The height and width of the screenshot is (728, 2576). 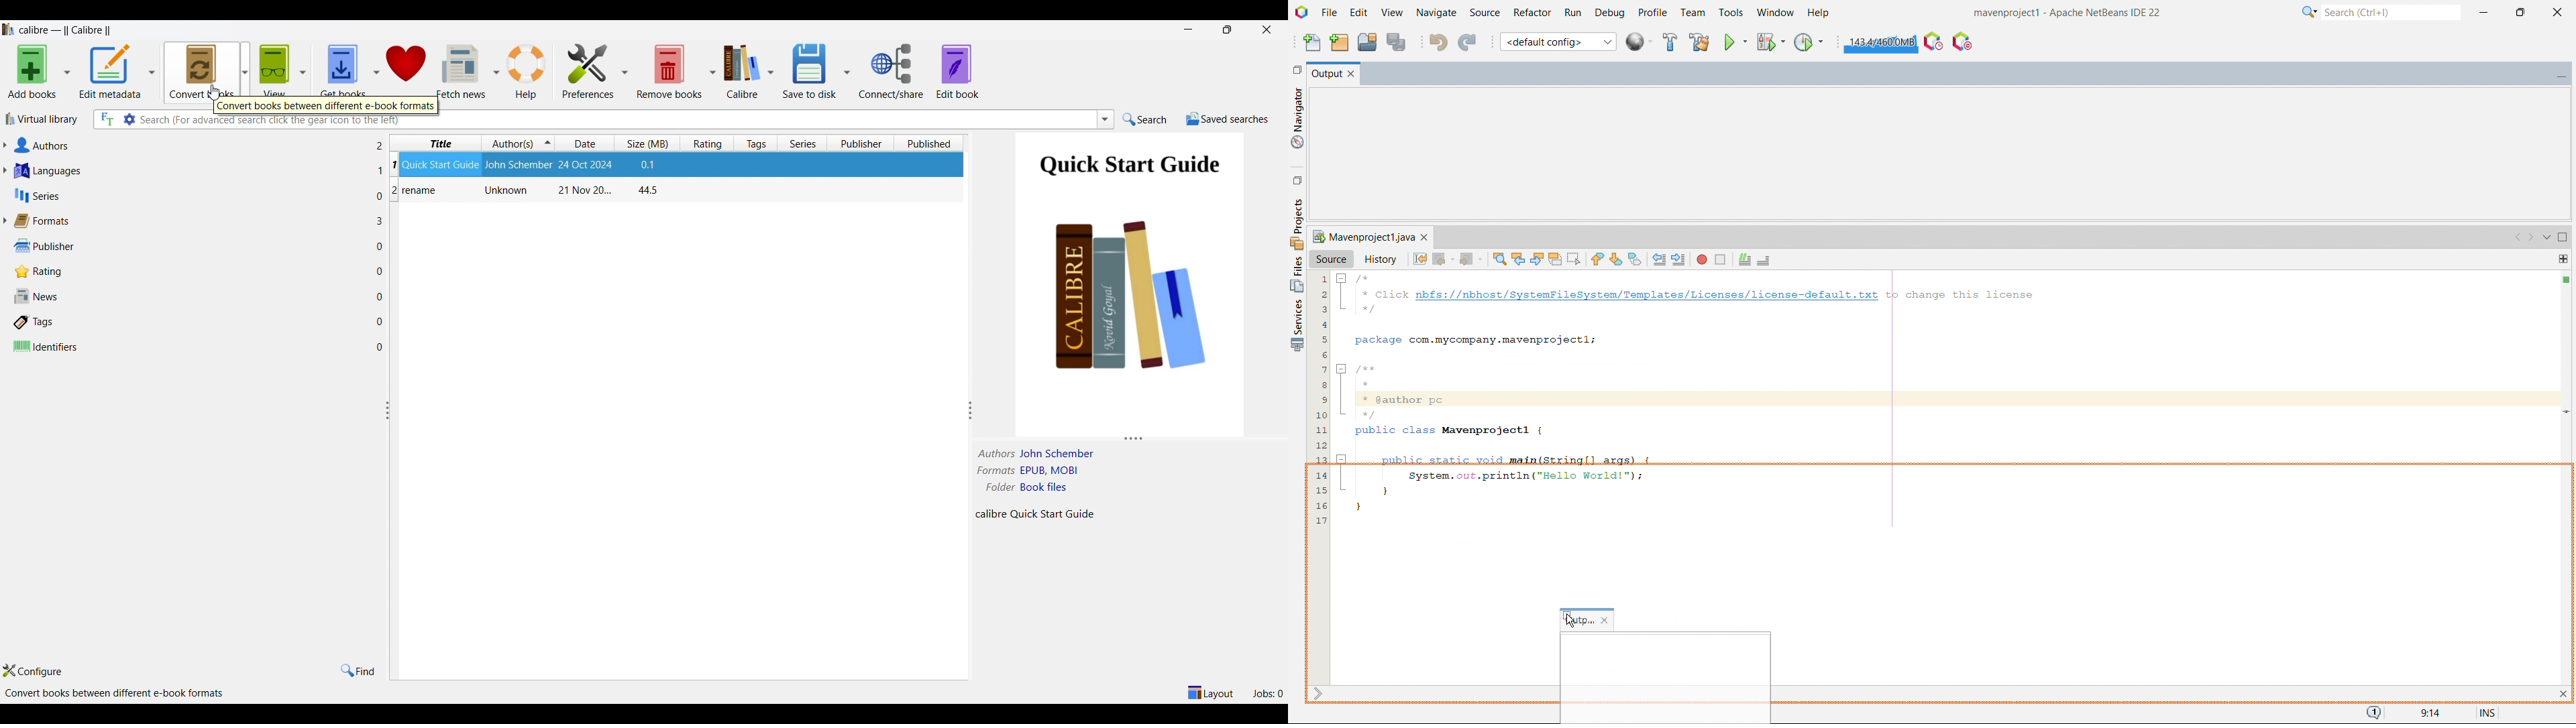 I want to click on Fetch news, so click(x=461, y=70).